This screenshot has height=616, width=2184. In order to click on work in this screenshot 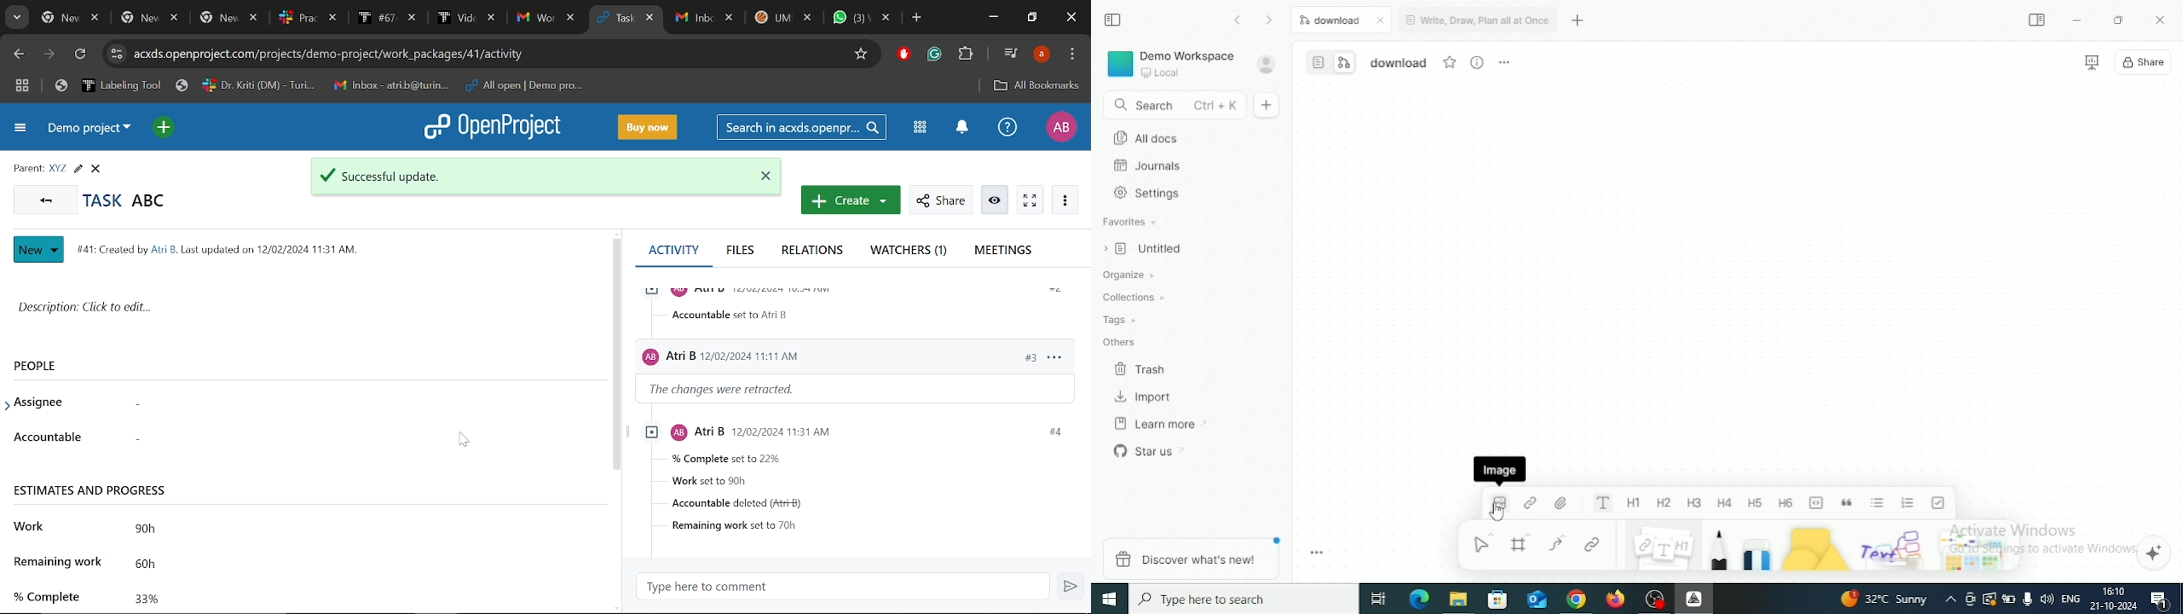, I will do `click(30, 524)`.